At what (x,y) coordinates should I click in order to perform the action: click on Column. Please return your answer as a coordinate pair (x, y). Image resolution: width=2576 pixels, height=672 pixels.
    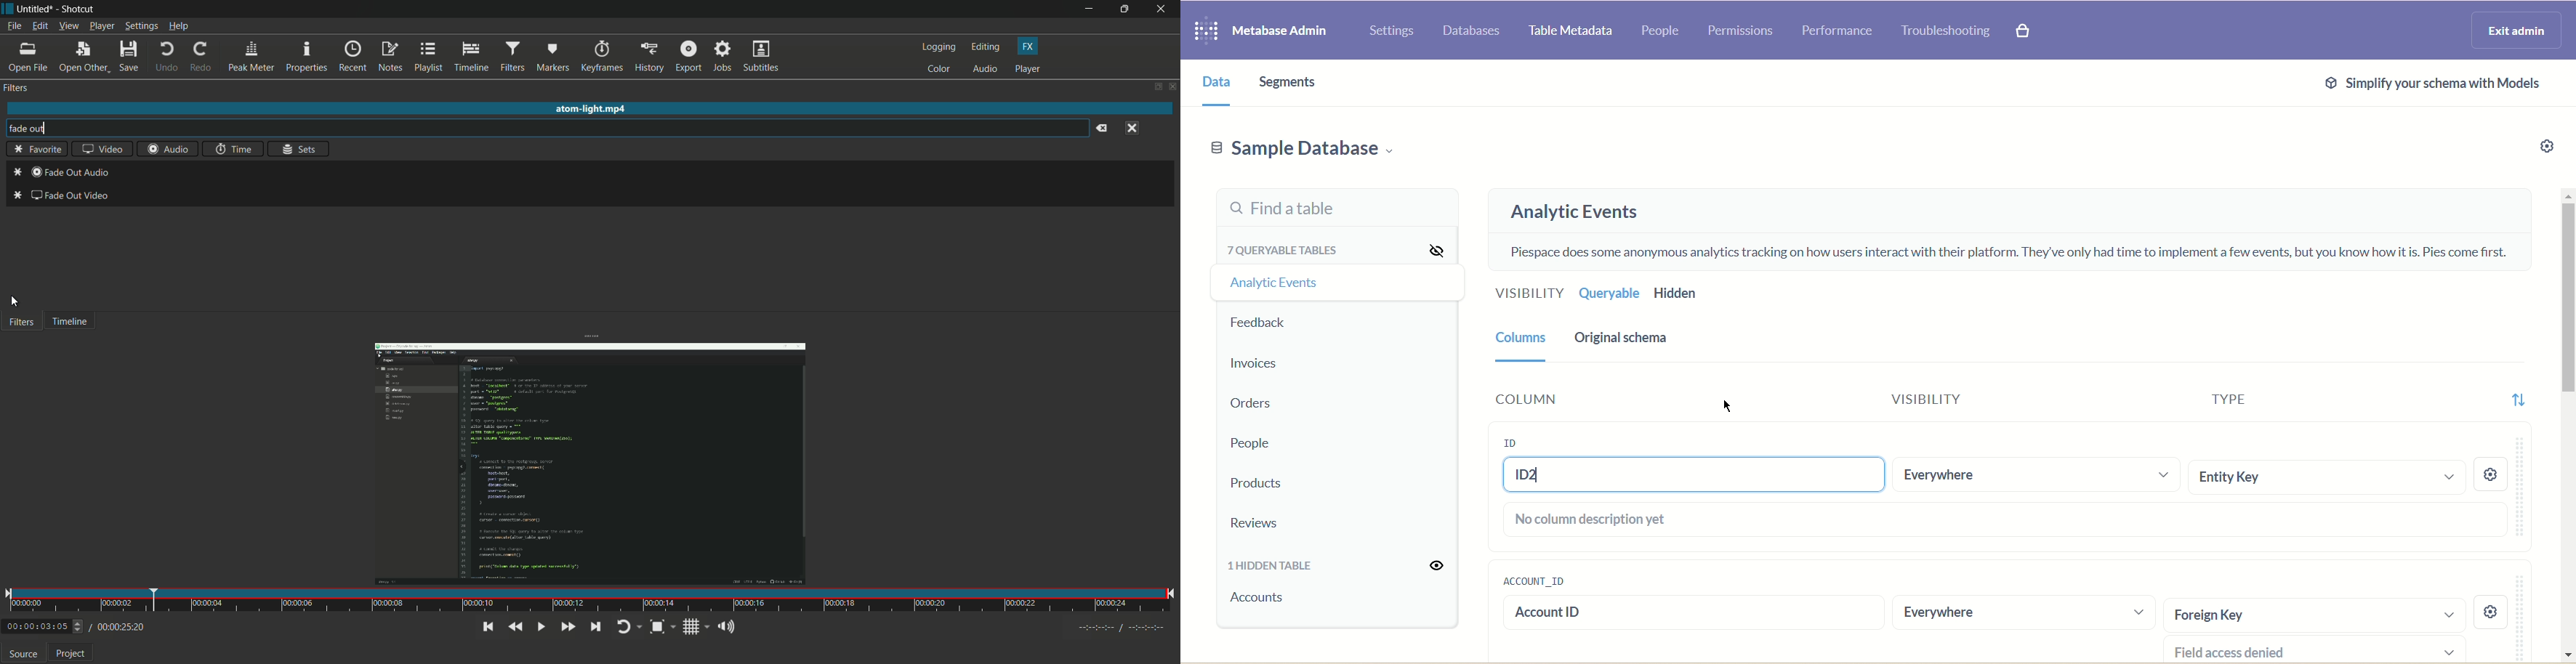
    Looking at the image, I should click on (1592, 401).